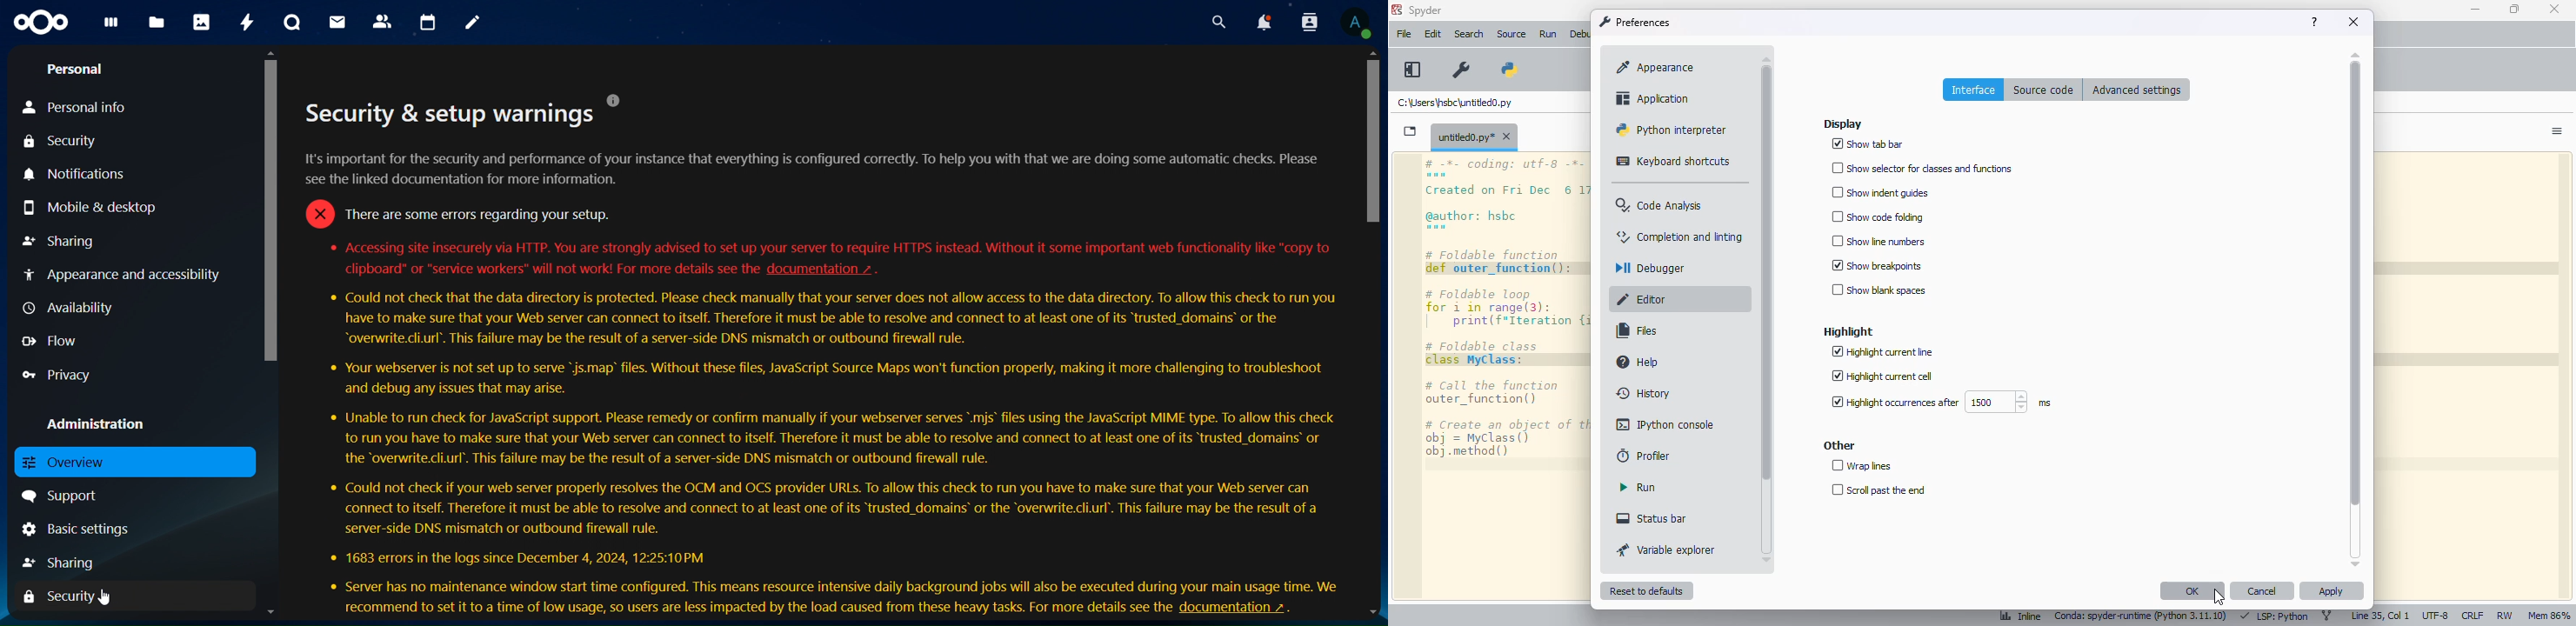  Describe the element at coordinates (201, 22) in the screenshot. I see `photos` at that location.